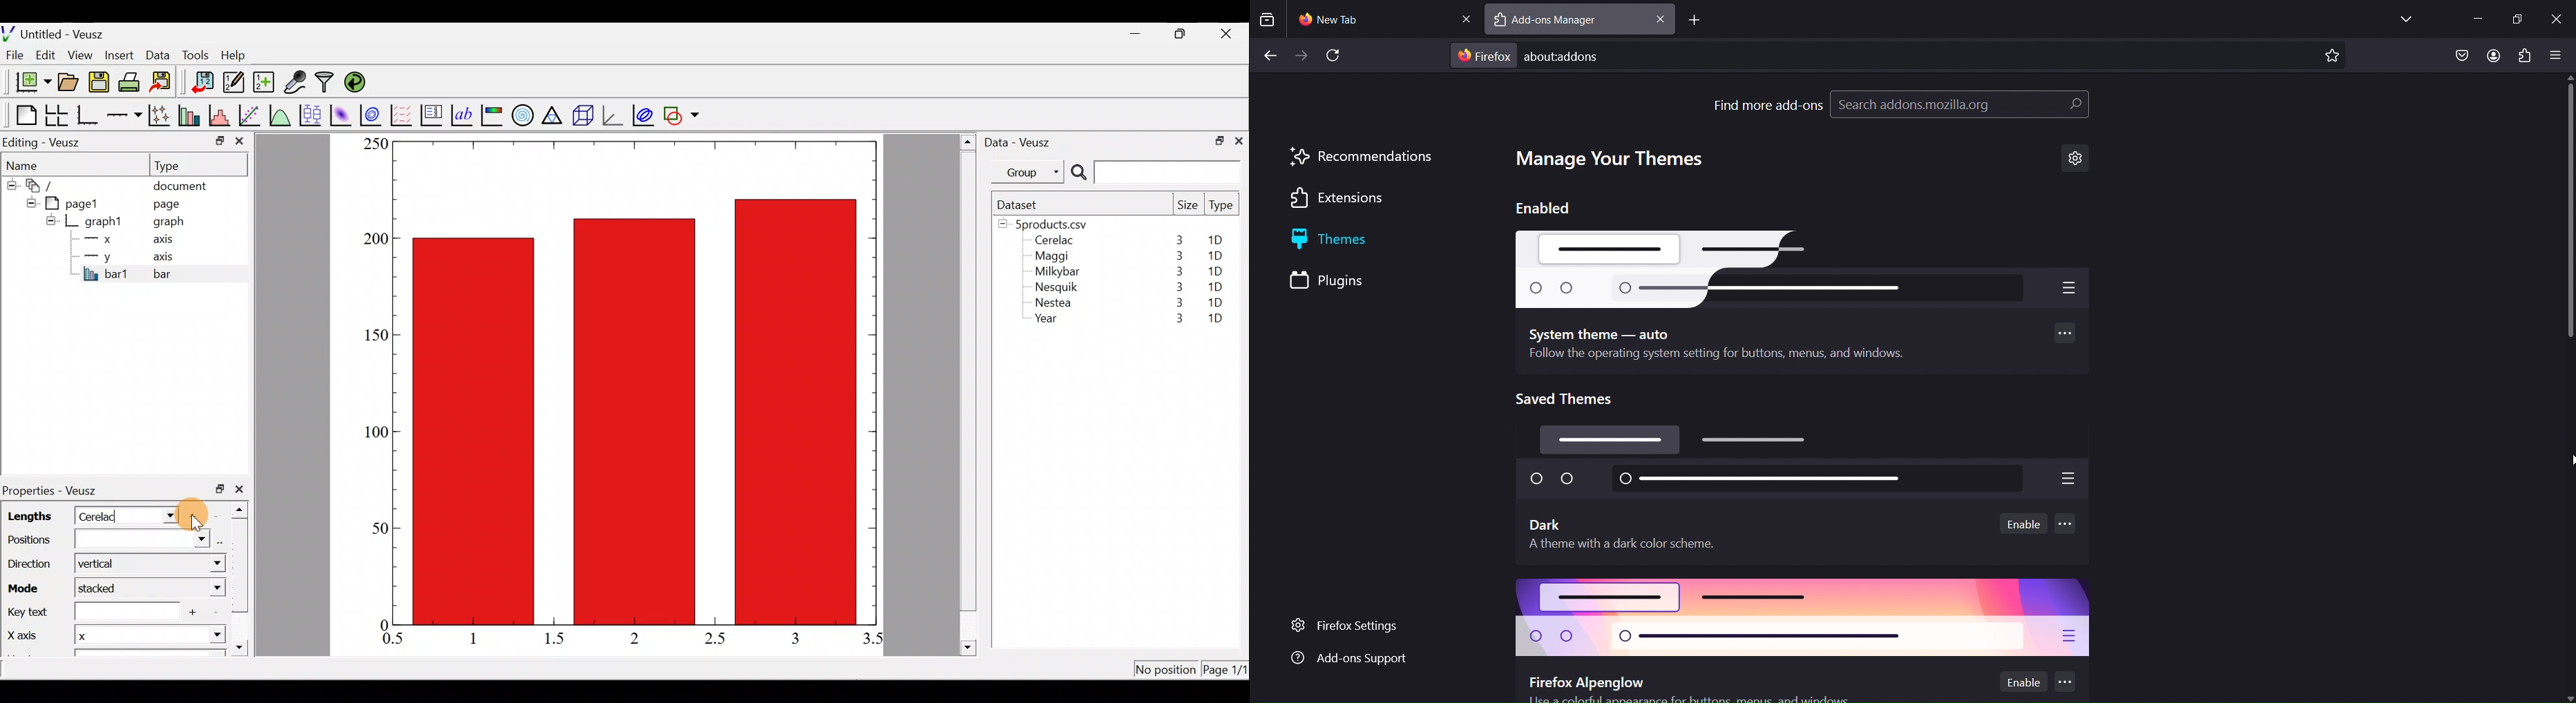 The width and height of the screenshot is (2576, 728). I want to click on ..., so click(2066, 526).